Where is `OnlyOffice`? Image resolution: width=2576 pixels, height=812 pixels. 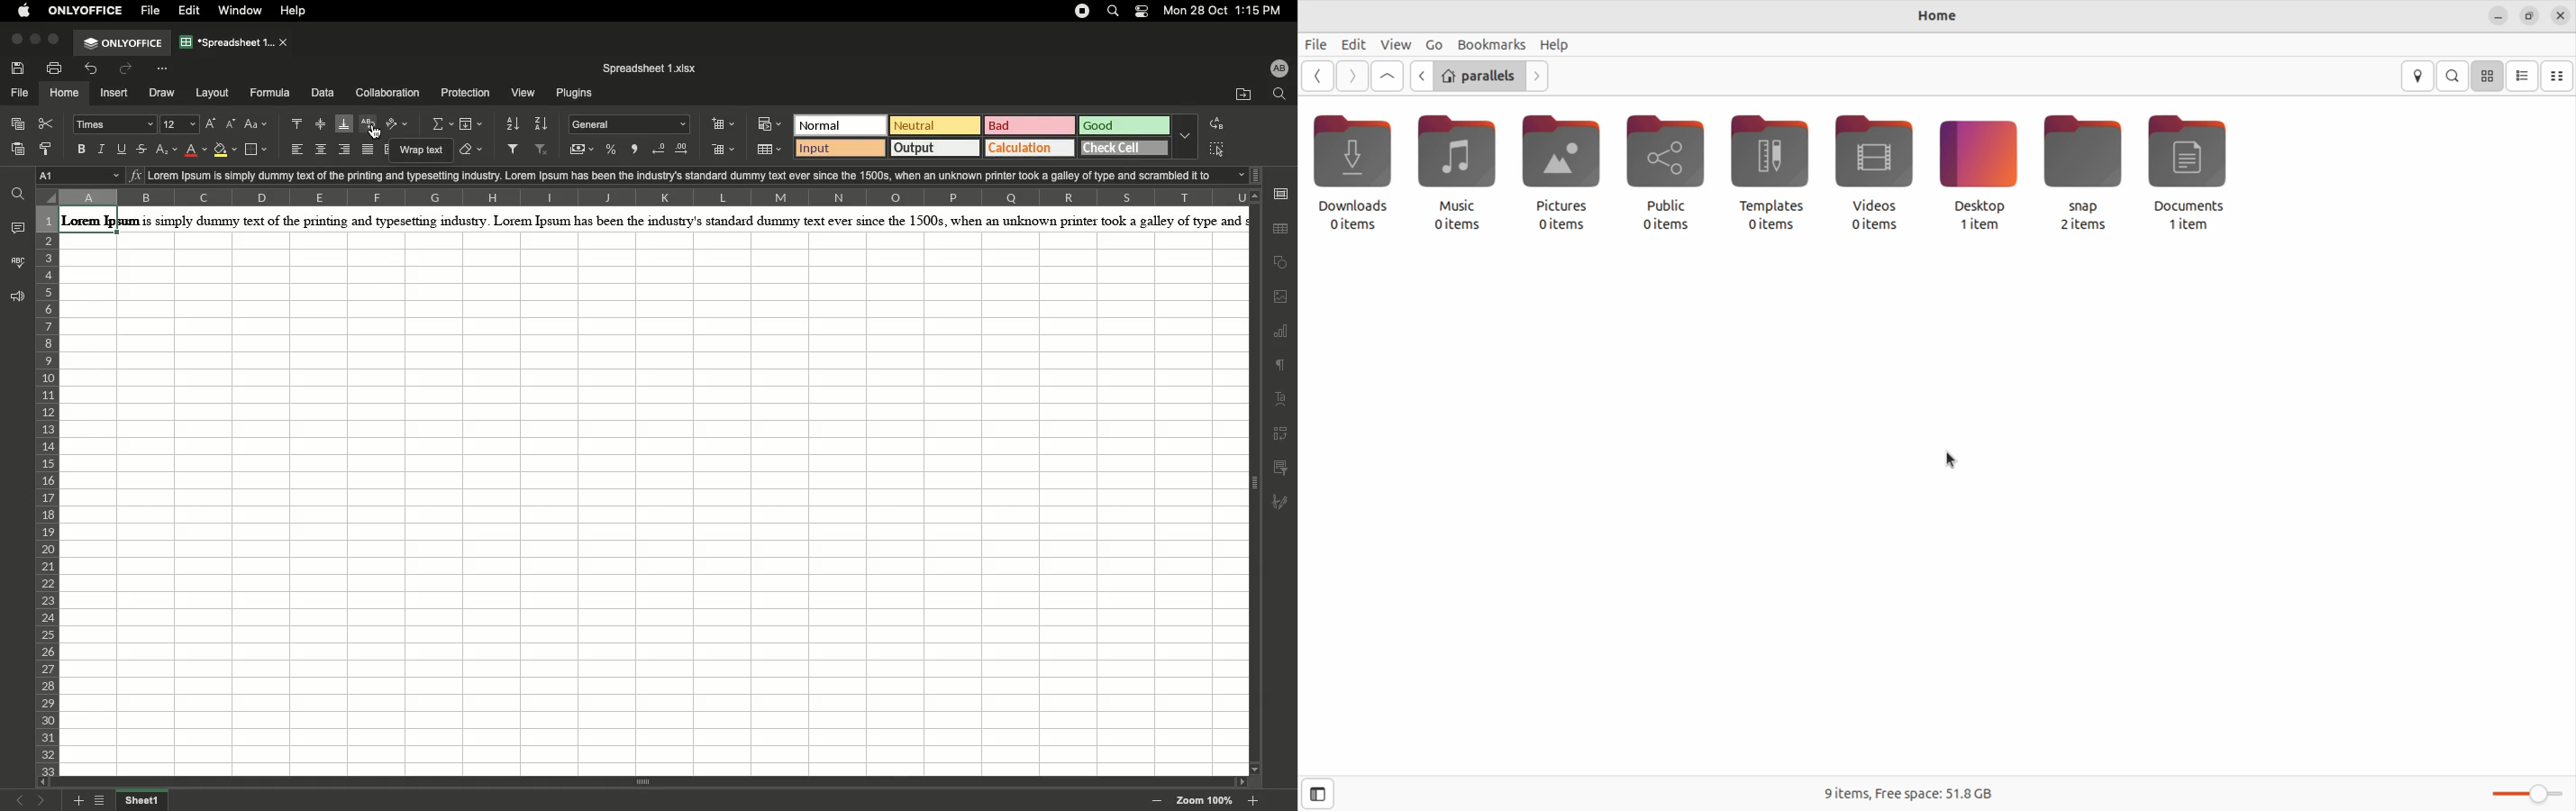
OnlyOffice is located at coordinates (86, 10).